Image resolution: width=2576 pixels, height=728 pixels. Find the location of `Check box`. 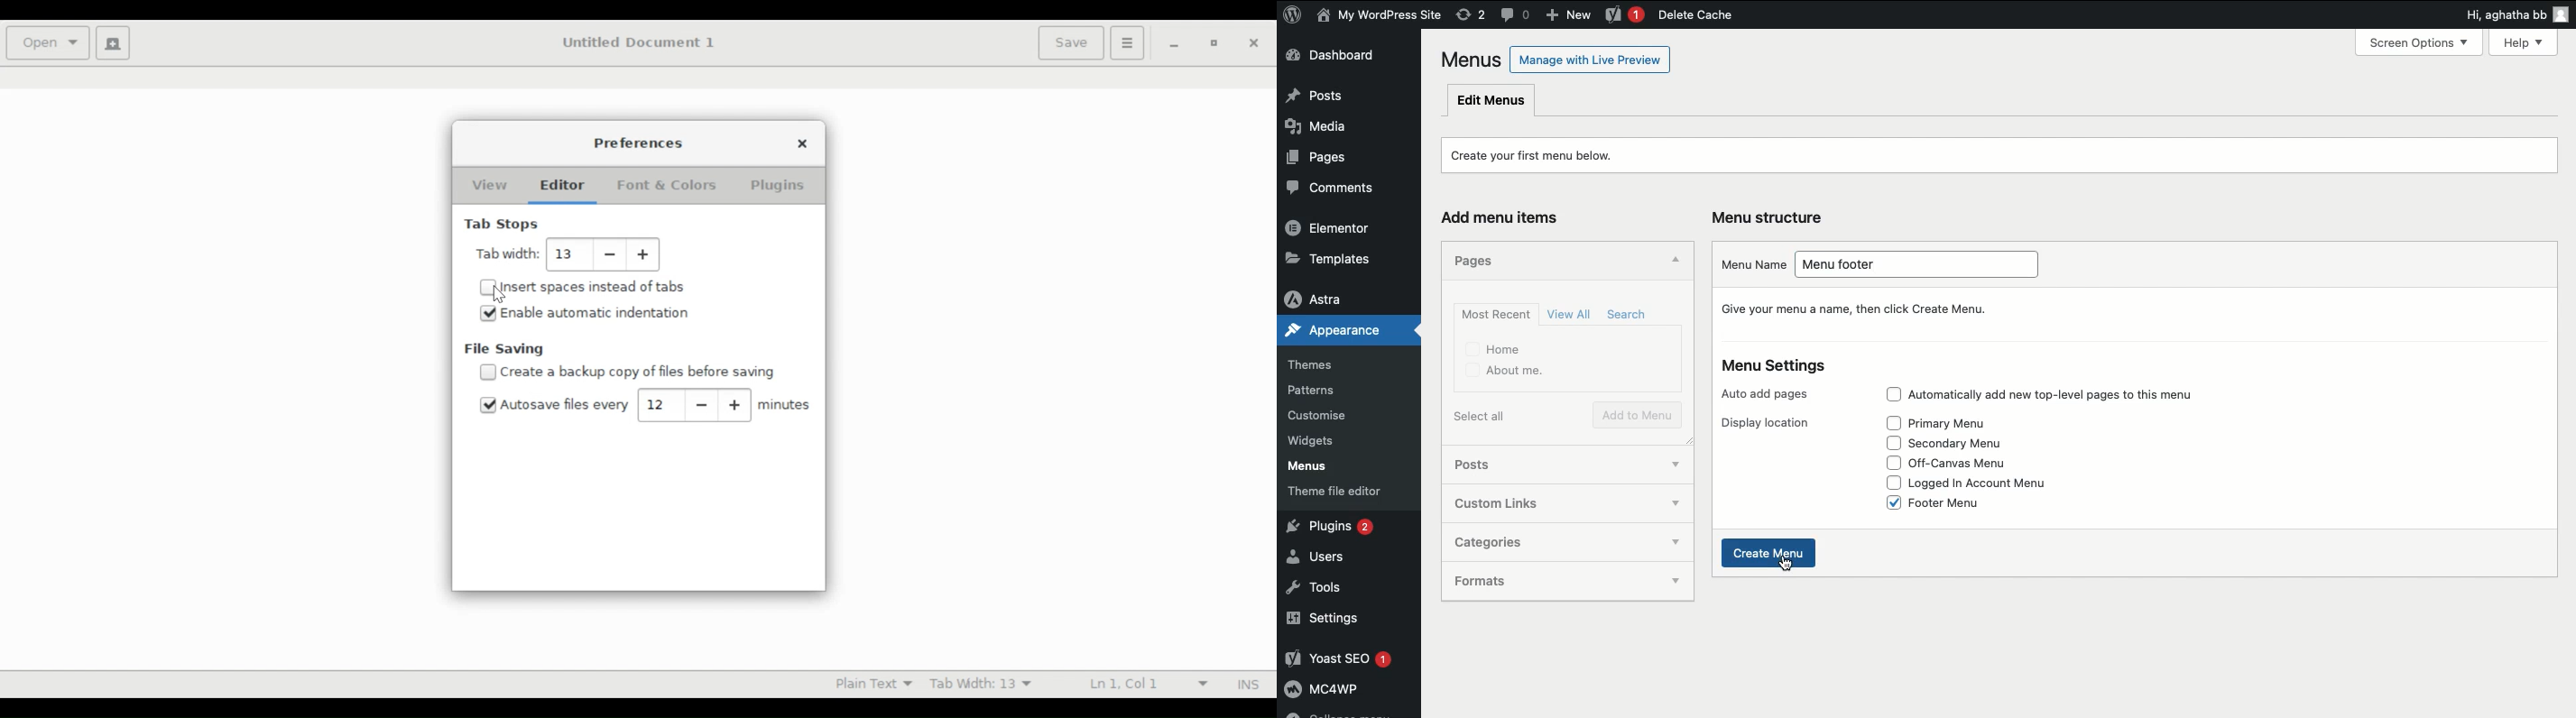

Check box is located at coordinates (1887, 443).